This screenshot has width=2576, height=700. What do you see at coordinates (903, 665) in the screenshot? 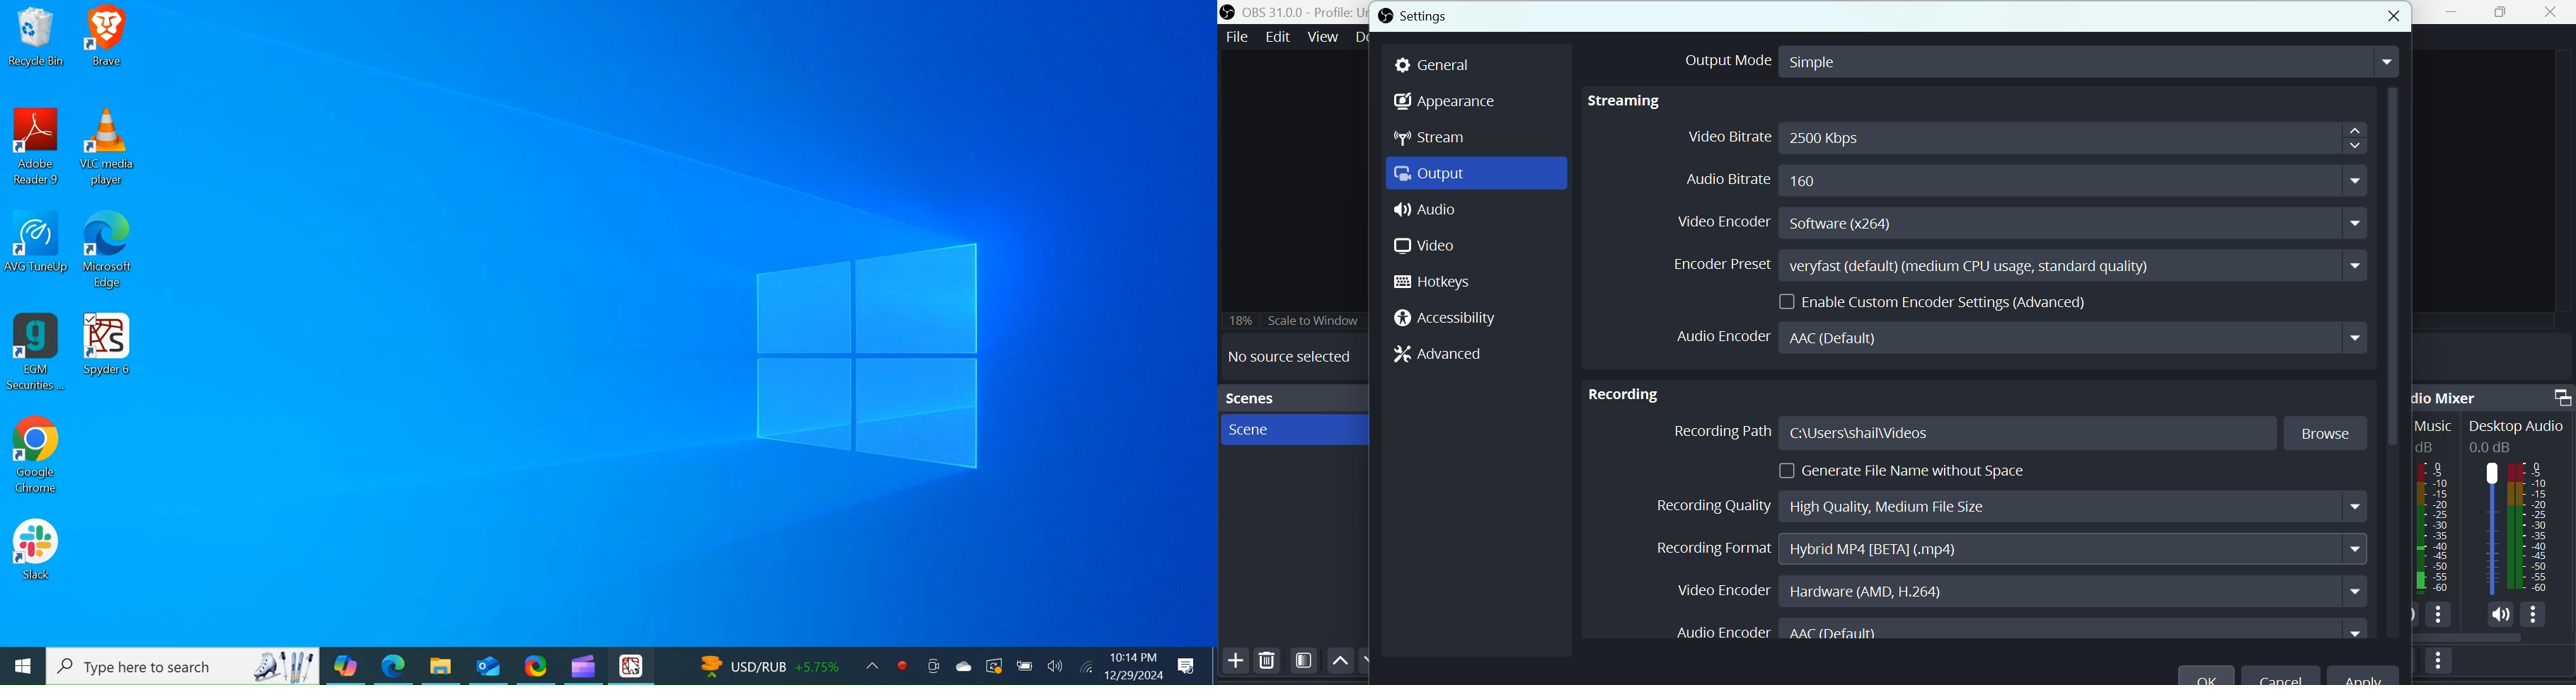
I see `Record now` at bounding box center [903, 665].